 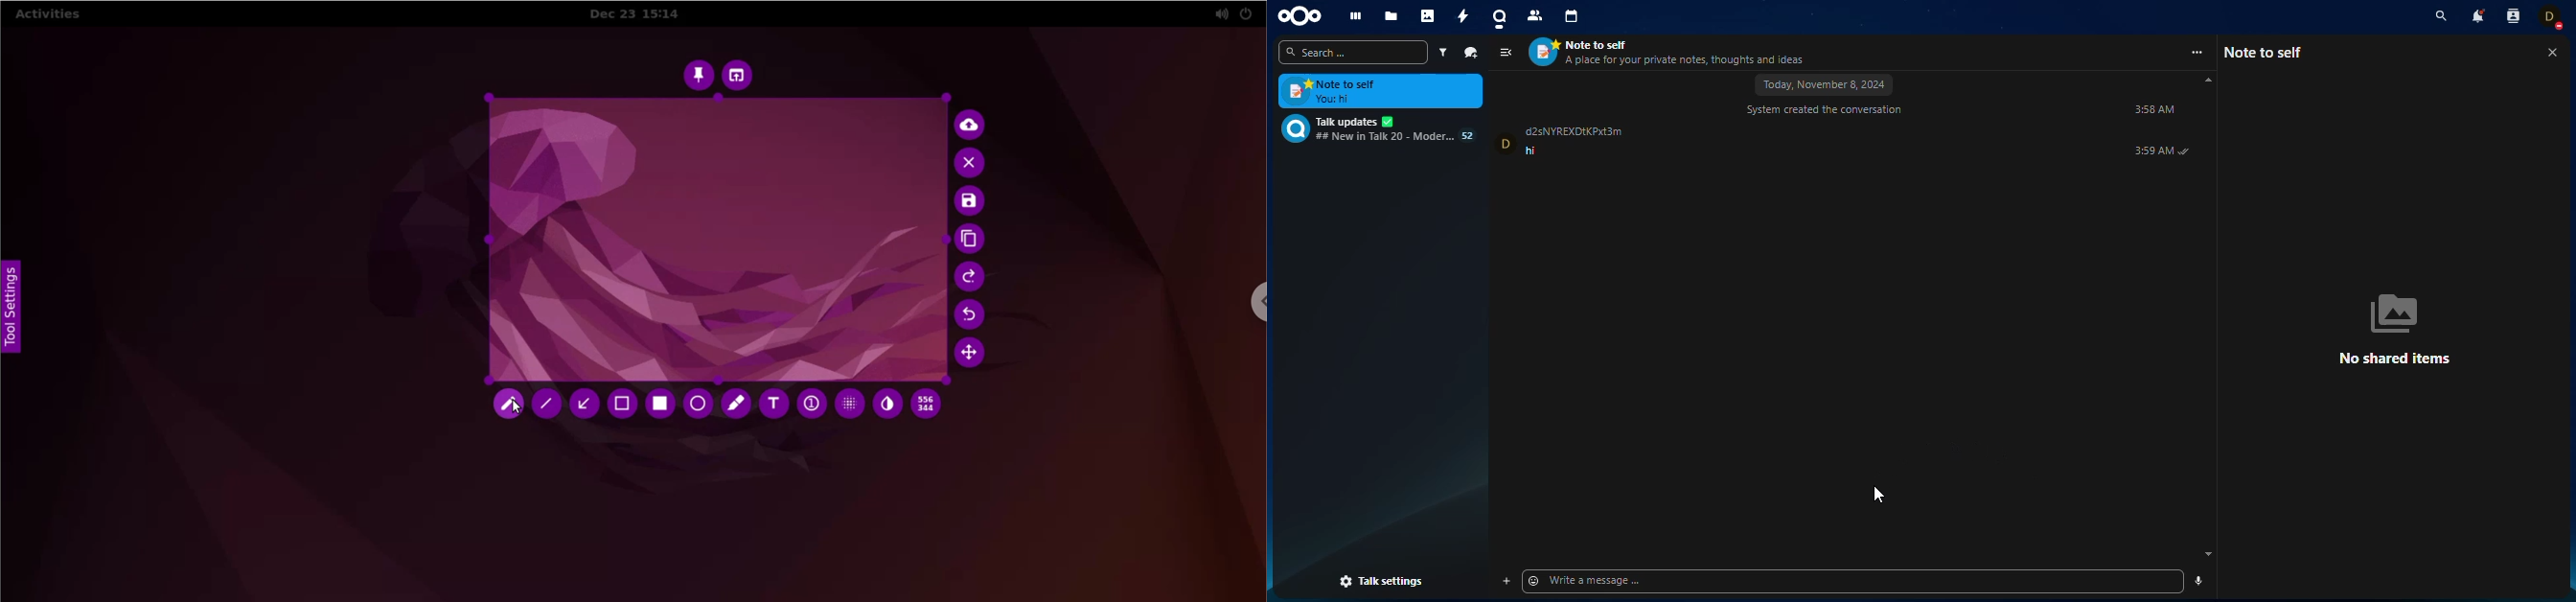 I want to click on Emoji, so click(x=1530, y=581).